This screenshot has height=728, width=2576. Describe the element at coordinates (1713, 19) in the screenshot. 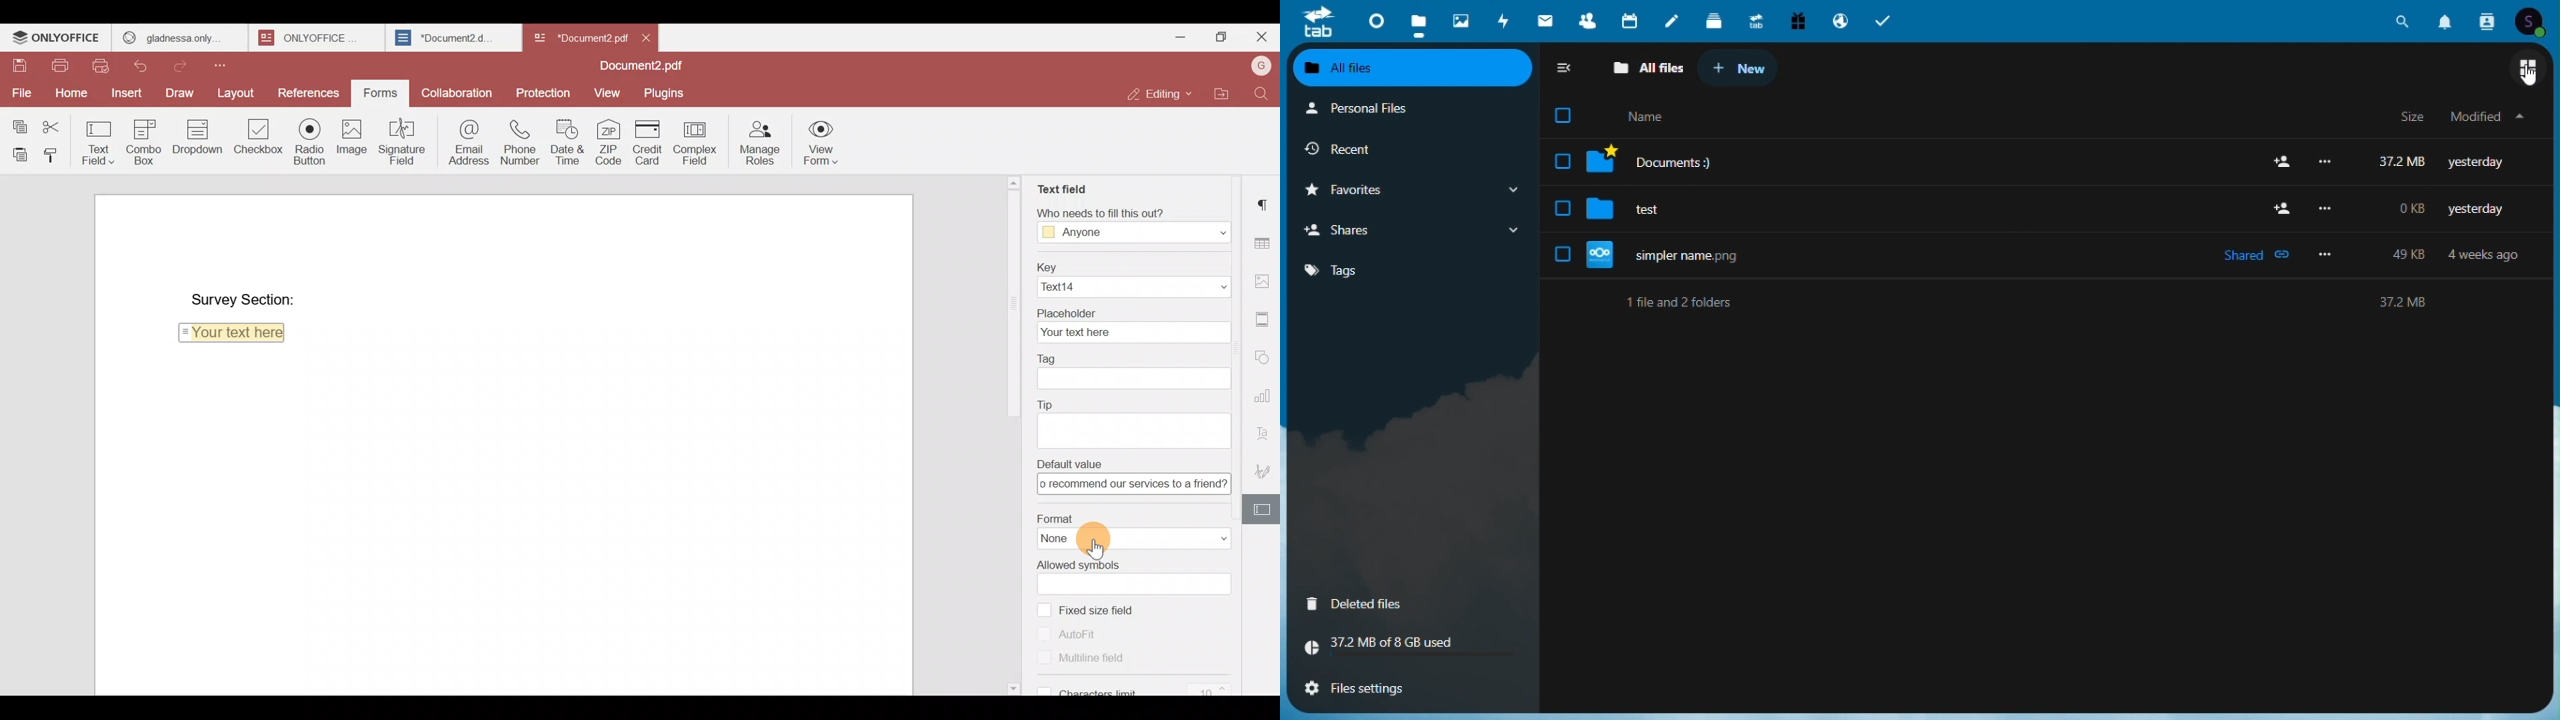

I see `deck` at that location.